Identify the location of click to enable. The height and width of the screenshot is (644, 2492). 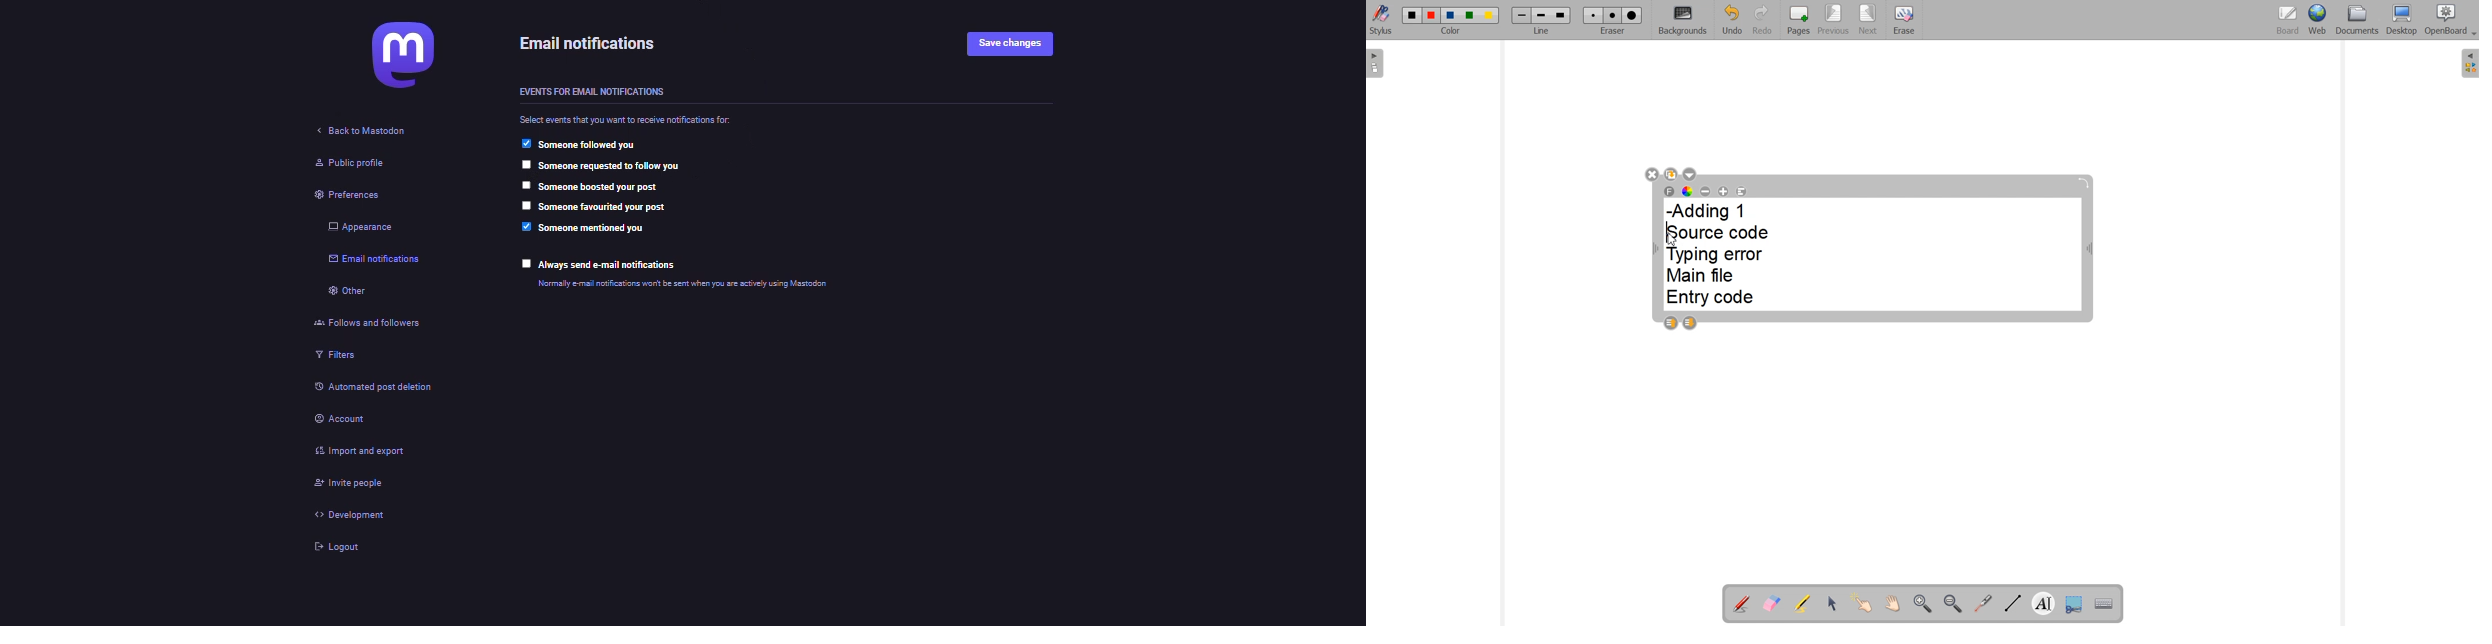
(526, 185).